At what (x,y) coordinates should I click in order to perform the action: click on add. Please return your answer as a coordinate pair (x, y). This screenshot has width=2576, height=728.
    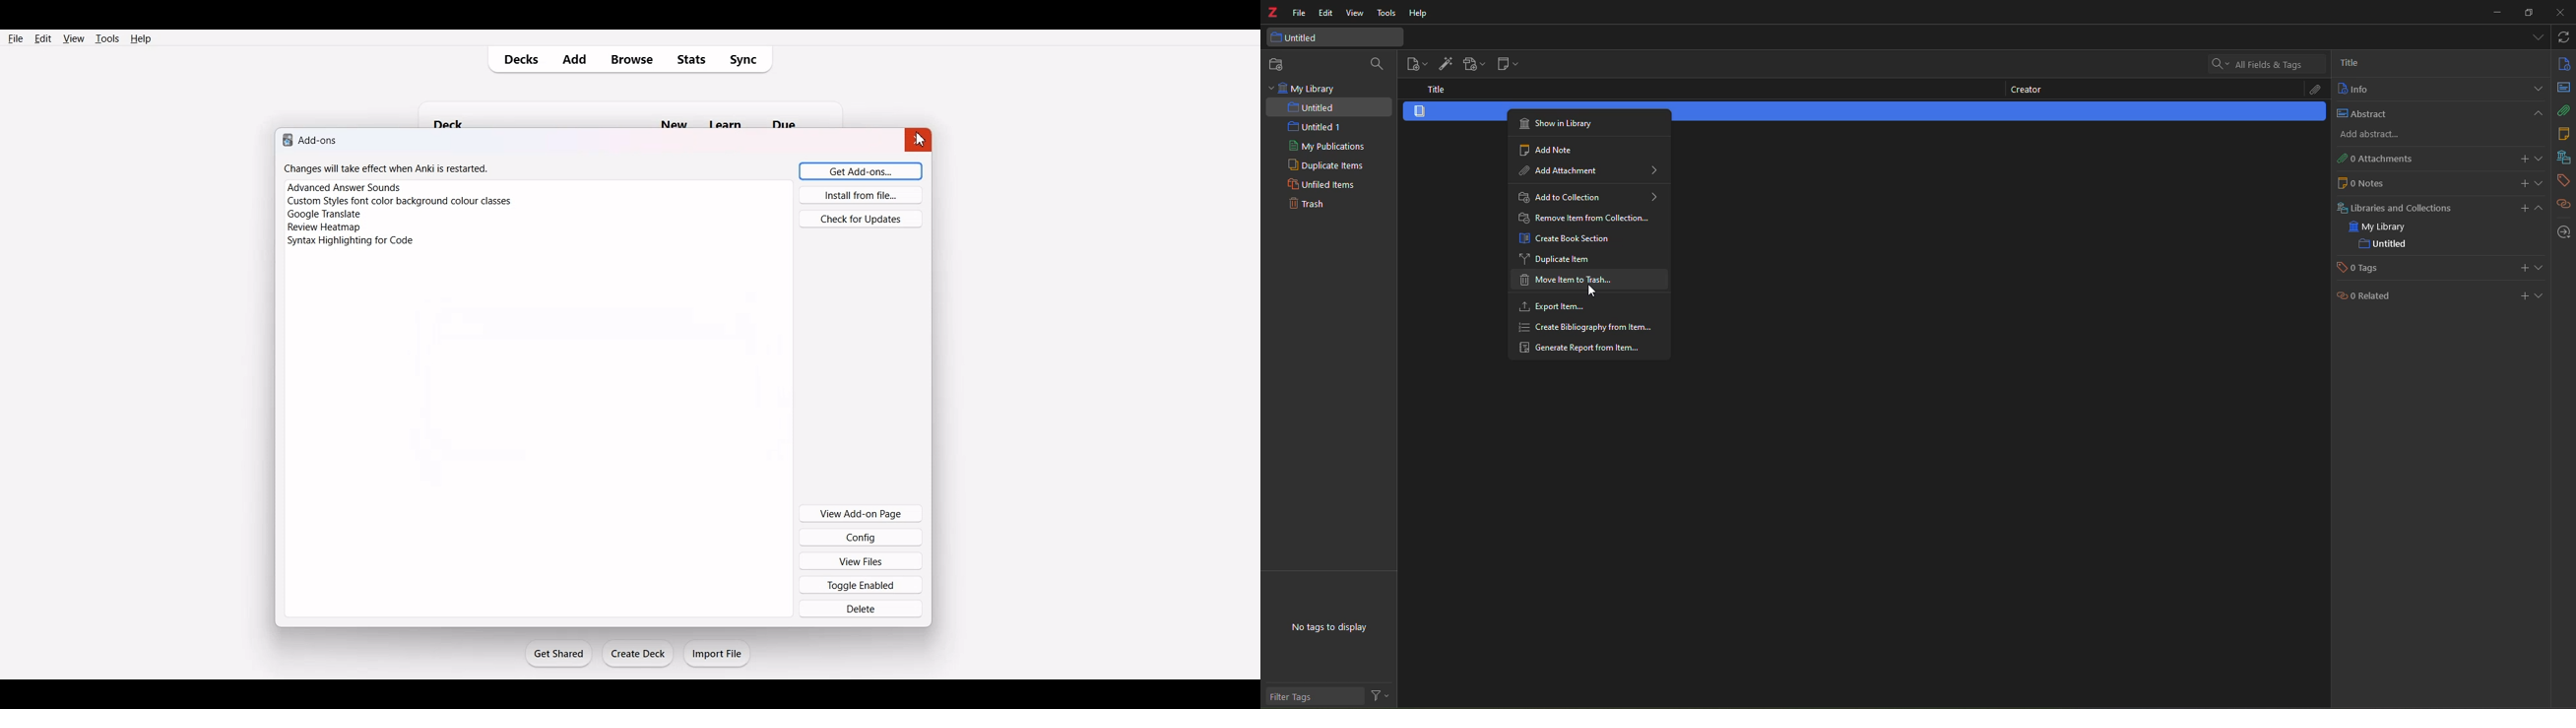
    Looking at the image, I should click on (2524, 182).